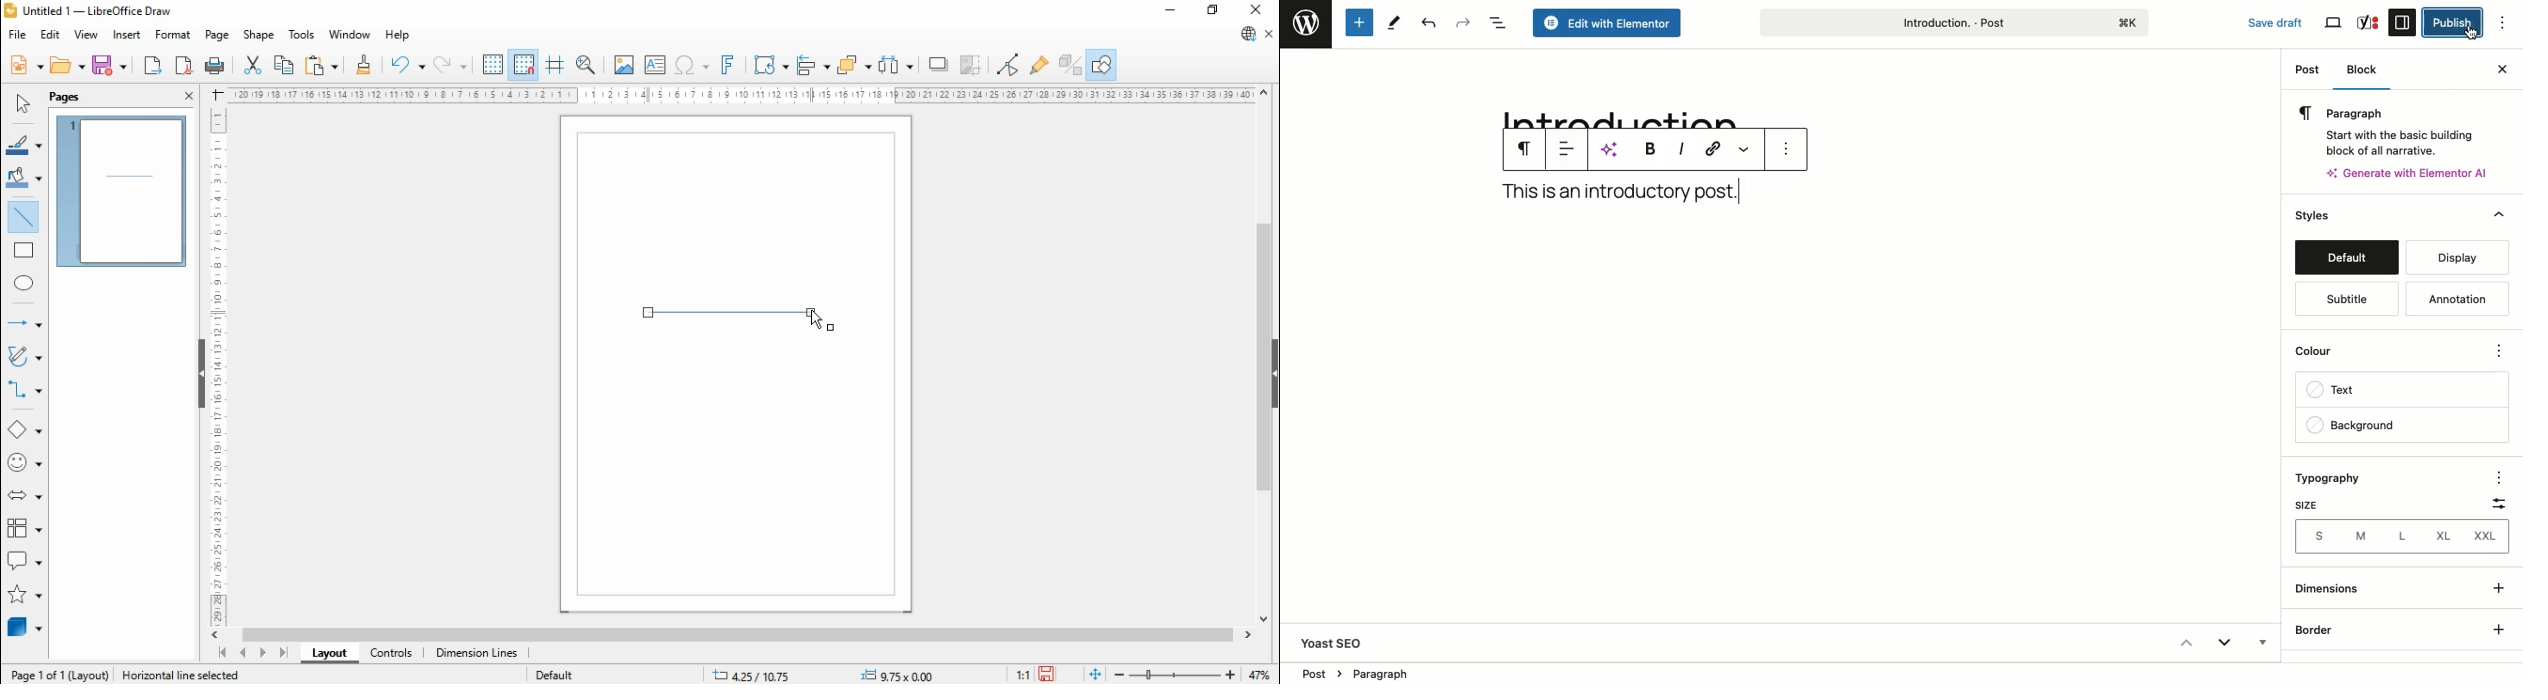 The height and width of the screenshot is (700, 2548). What do you see at coordinates (188, 96) in the screenshot?
I see `close pane` at bounding box center [188, 96].